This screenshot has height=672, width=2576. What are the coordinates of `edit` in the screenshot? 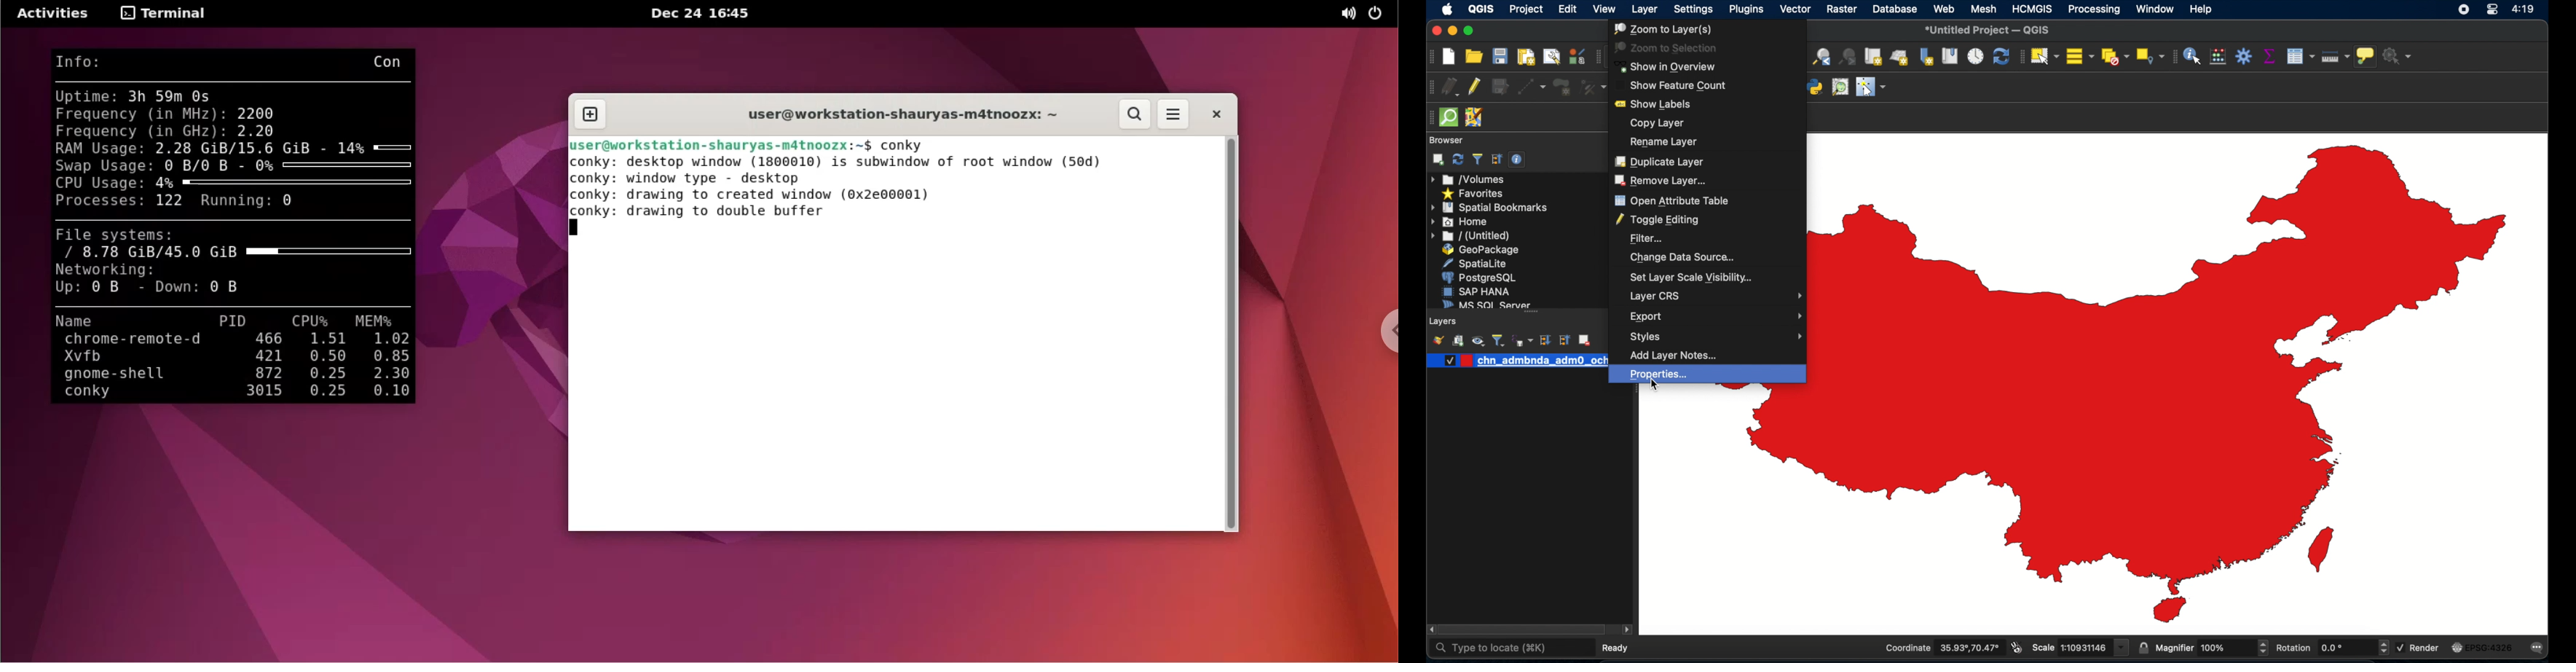 It's located at (1568, 9).